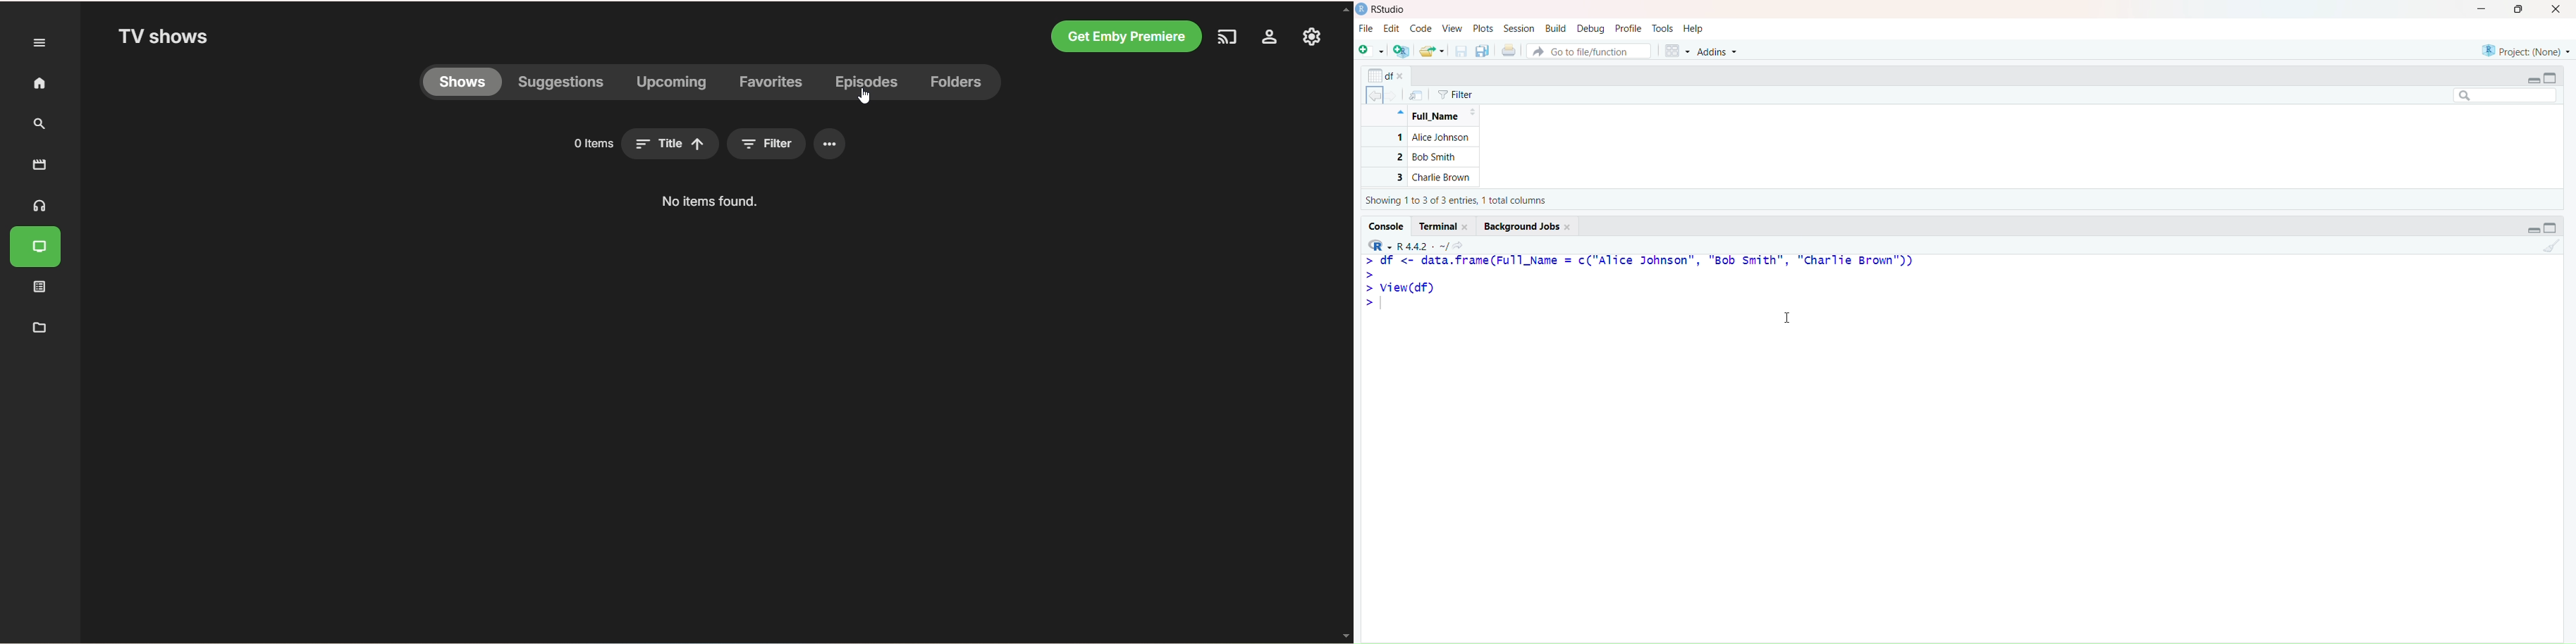  What do you see at coordinates (1482, 51) in the screenshot?
I see `Save all open documents (Ctrl + Alt + S)` at bounding box center [1482, 51].